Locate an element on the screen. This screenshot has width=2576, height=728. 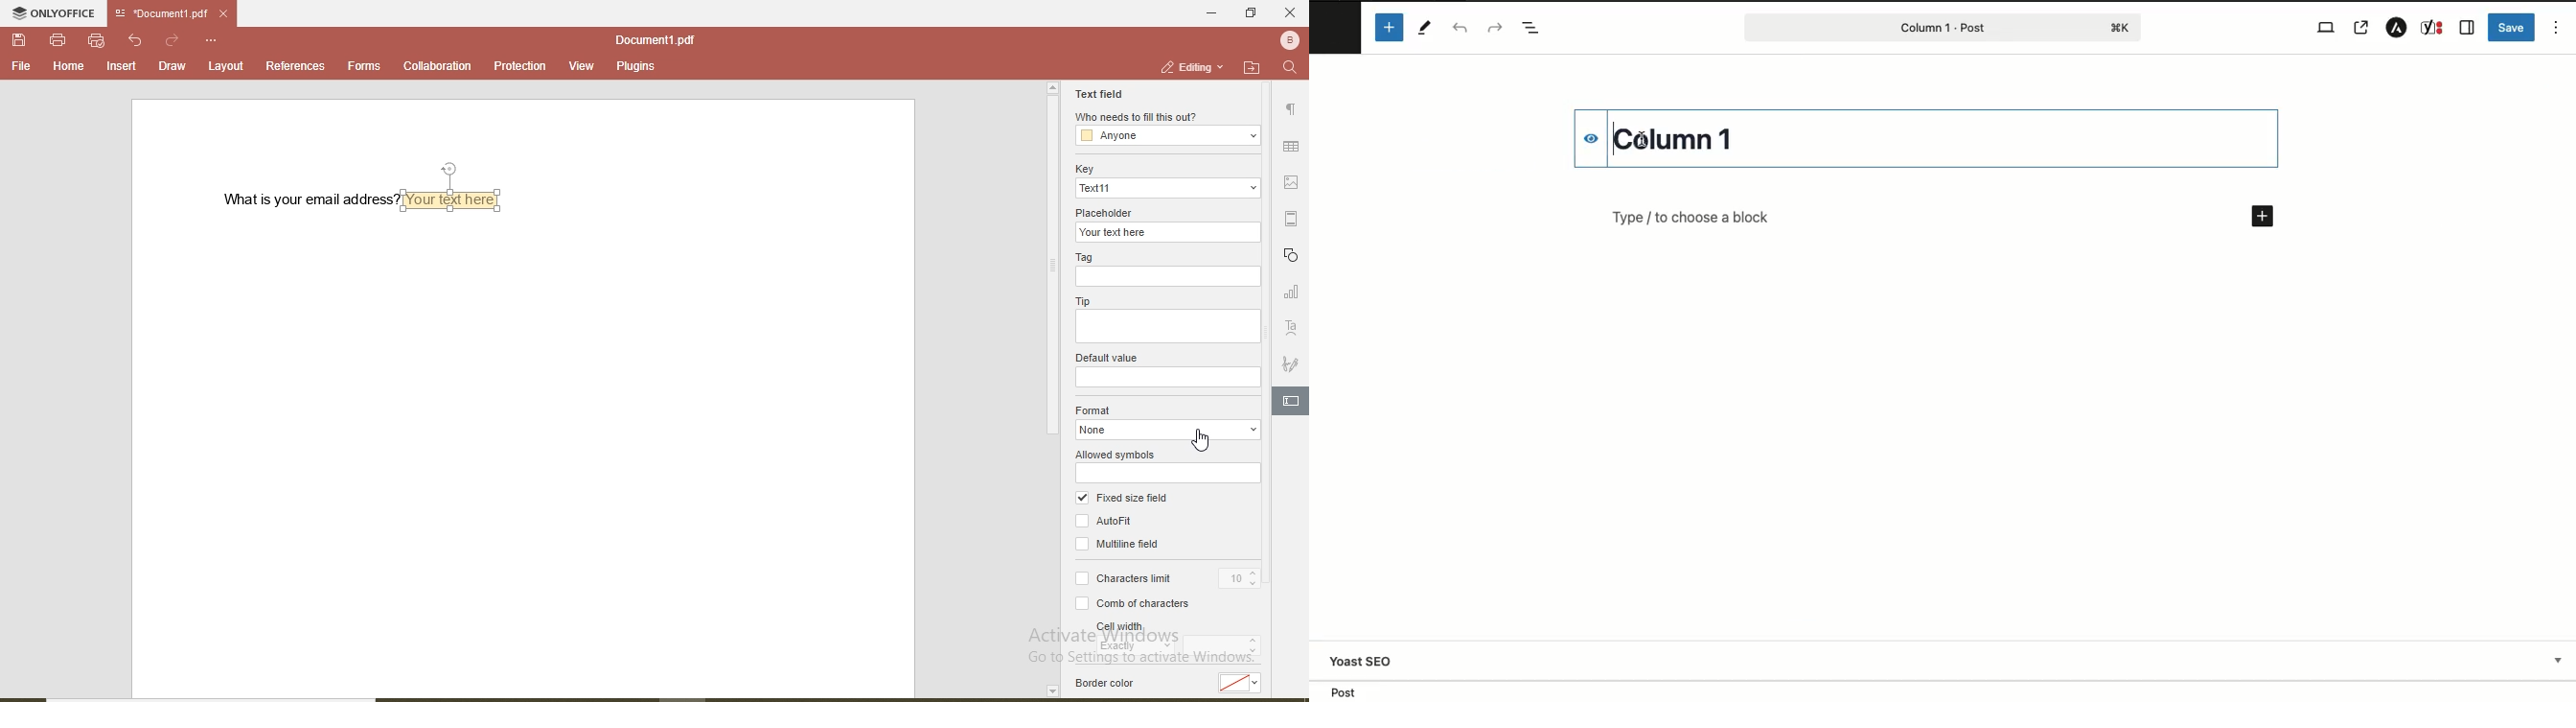
Add block is located at coordinates (1388, 27).